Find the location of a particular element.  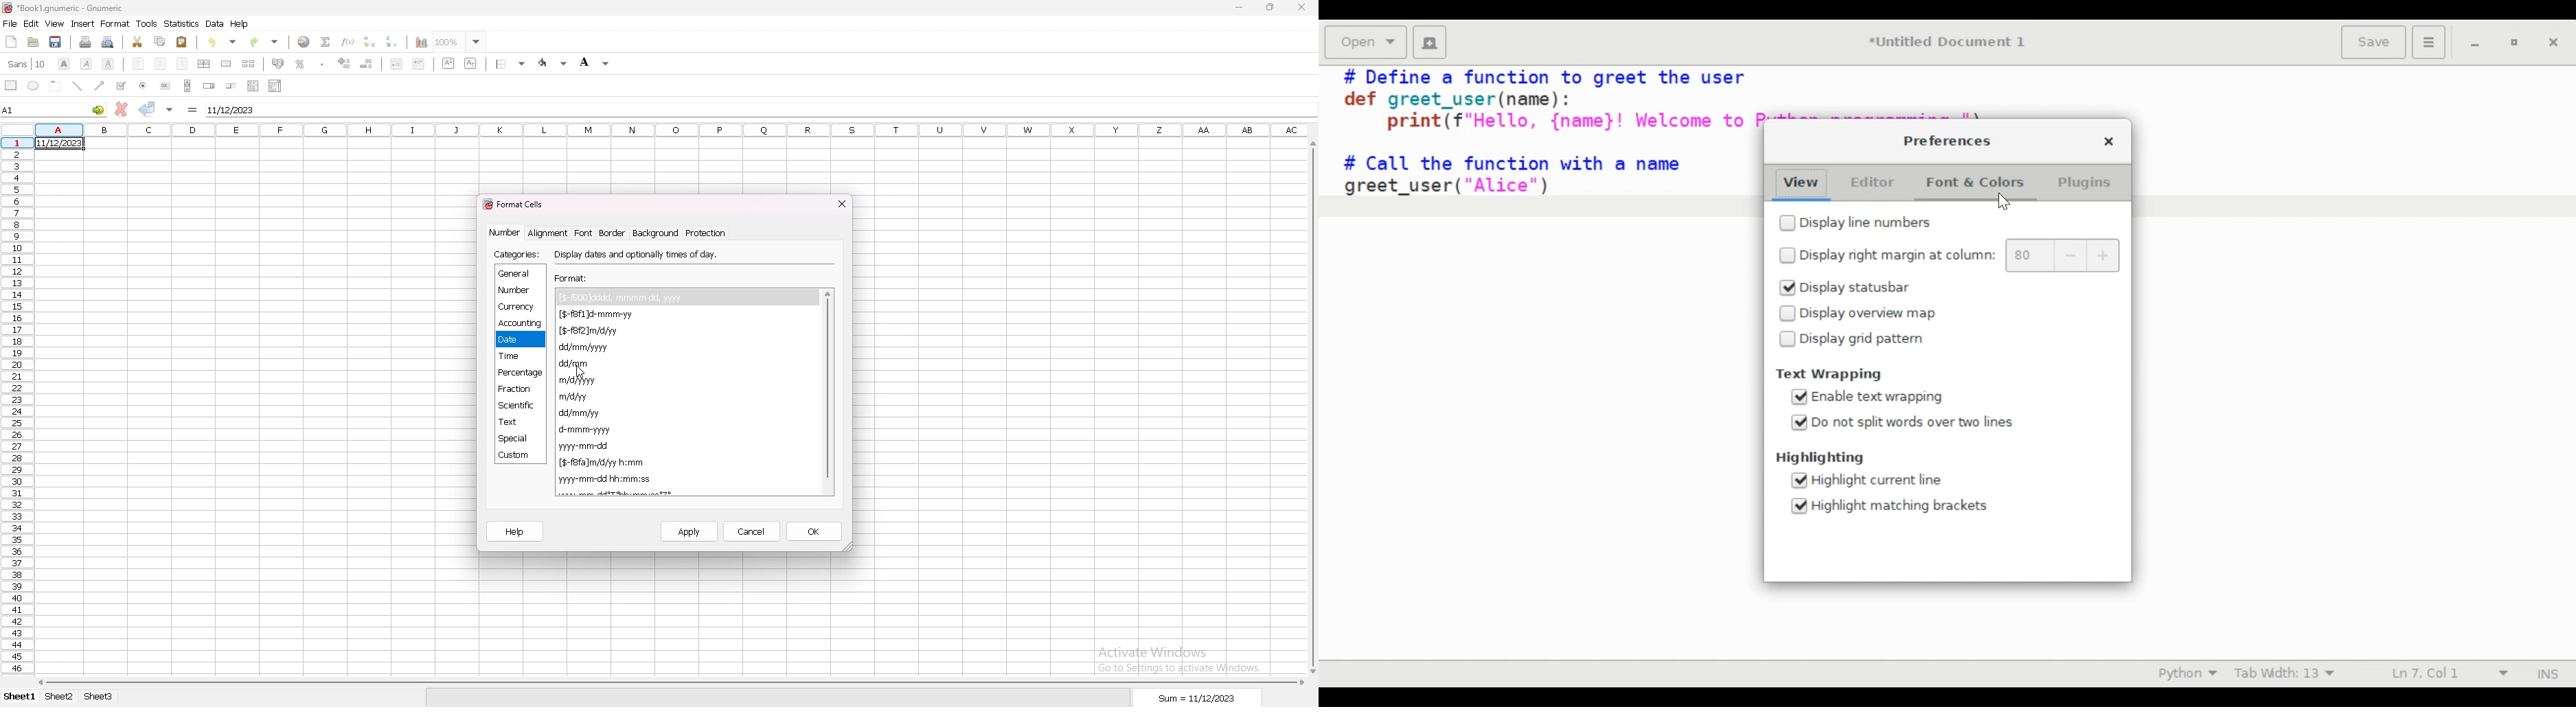

list is located at coordinates (254, 86).